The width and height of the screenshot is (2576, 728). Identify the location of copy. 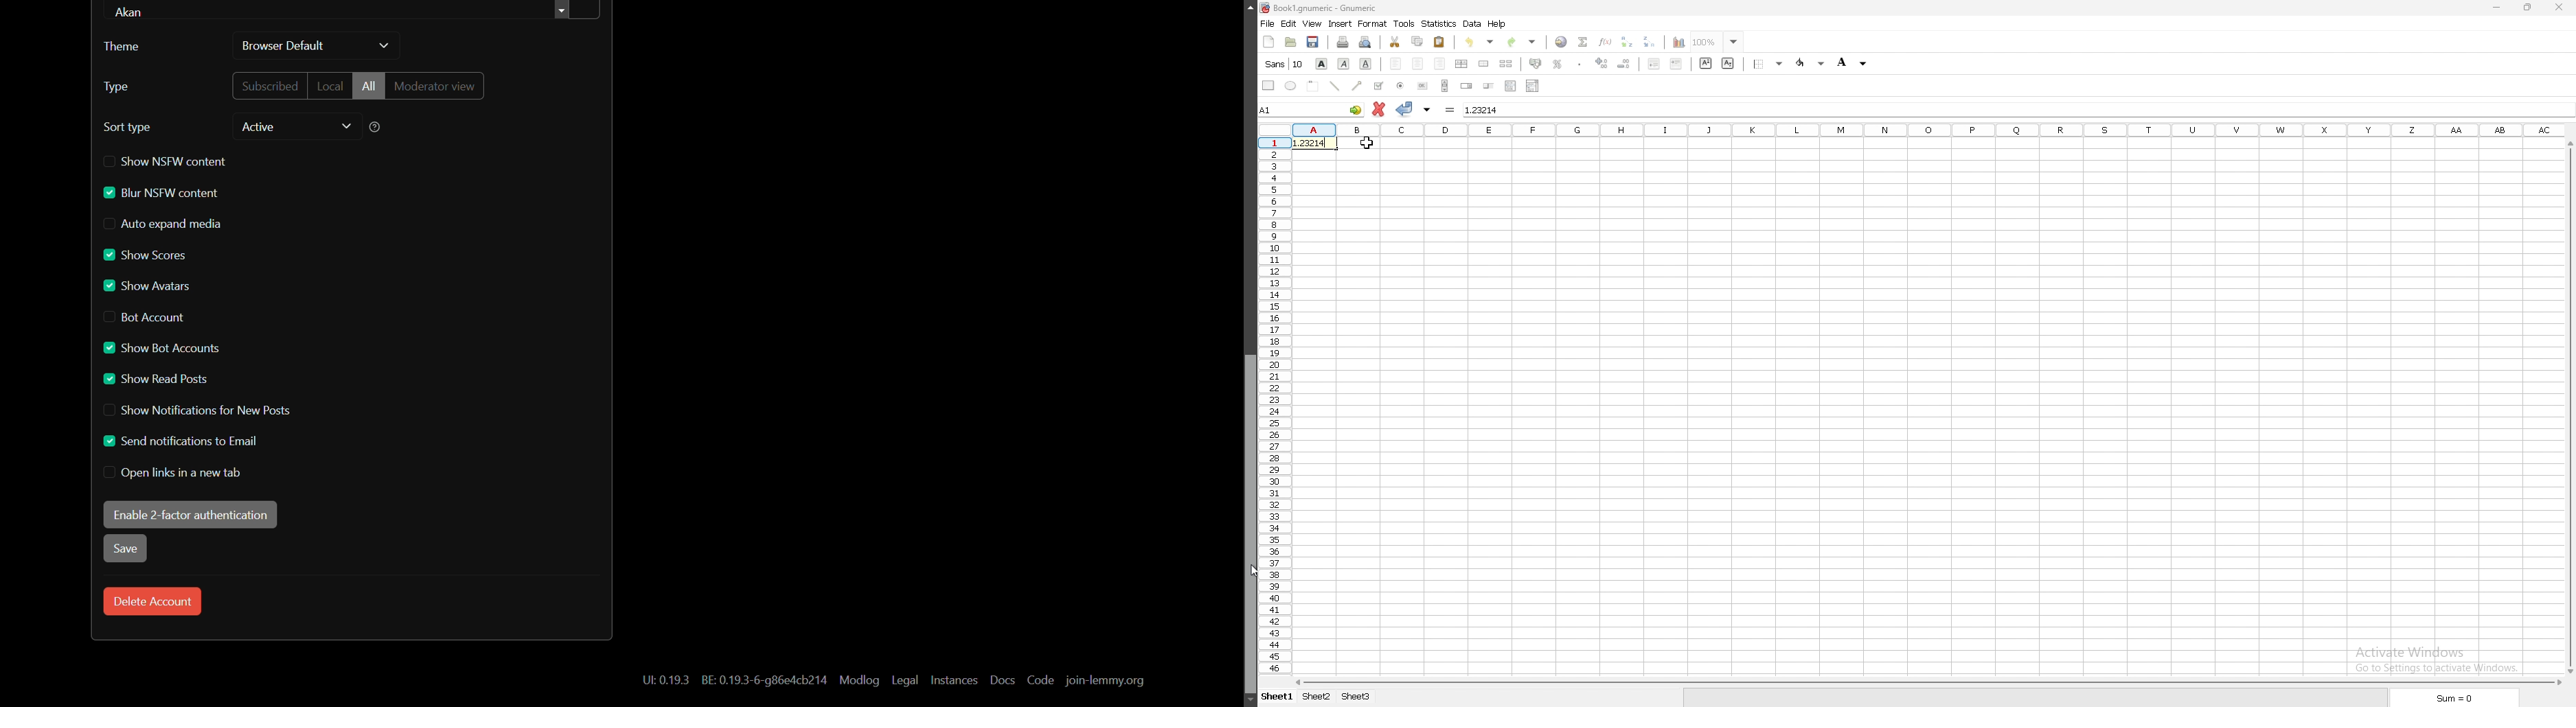
(1417, 41).